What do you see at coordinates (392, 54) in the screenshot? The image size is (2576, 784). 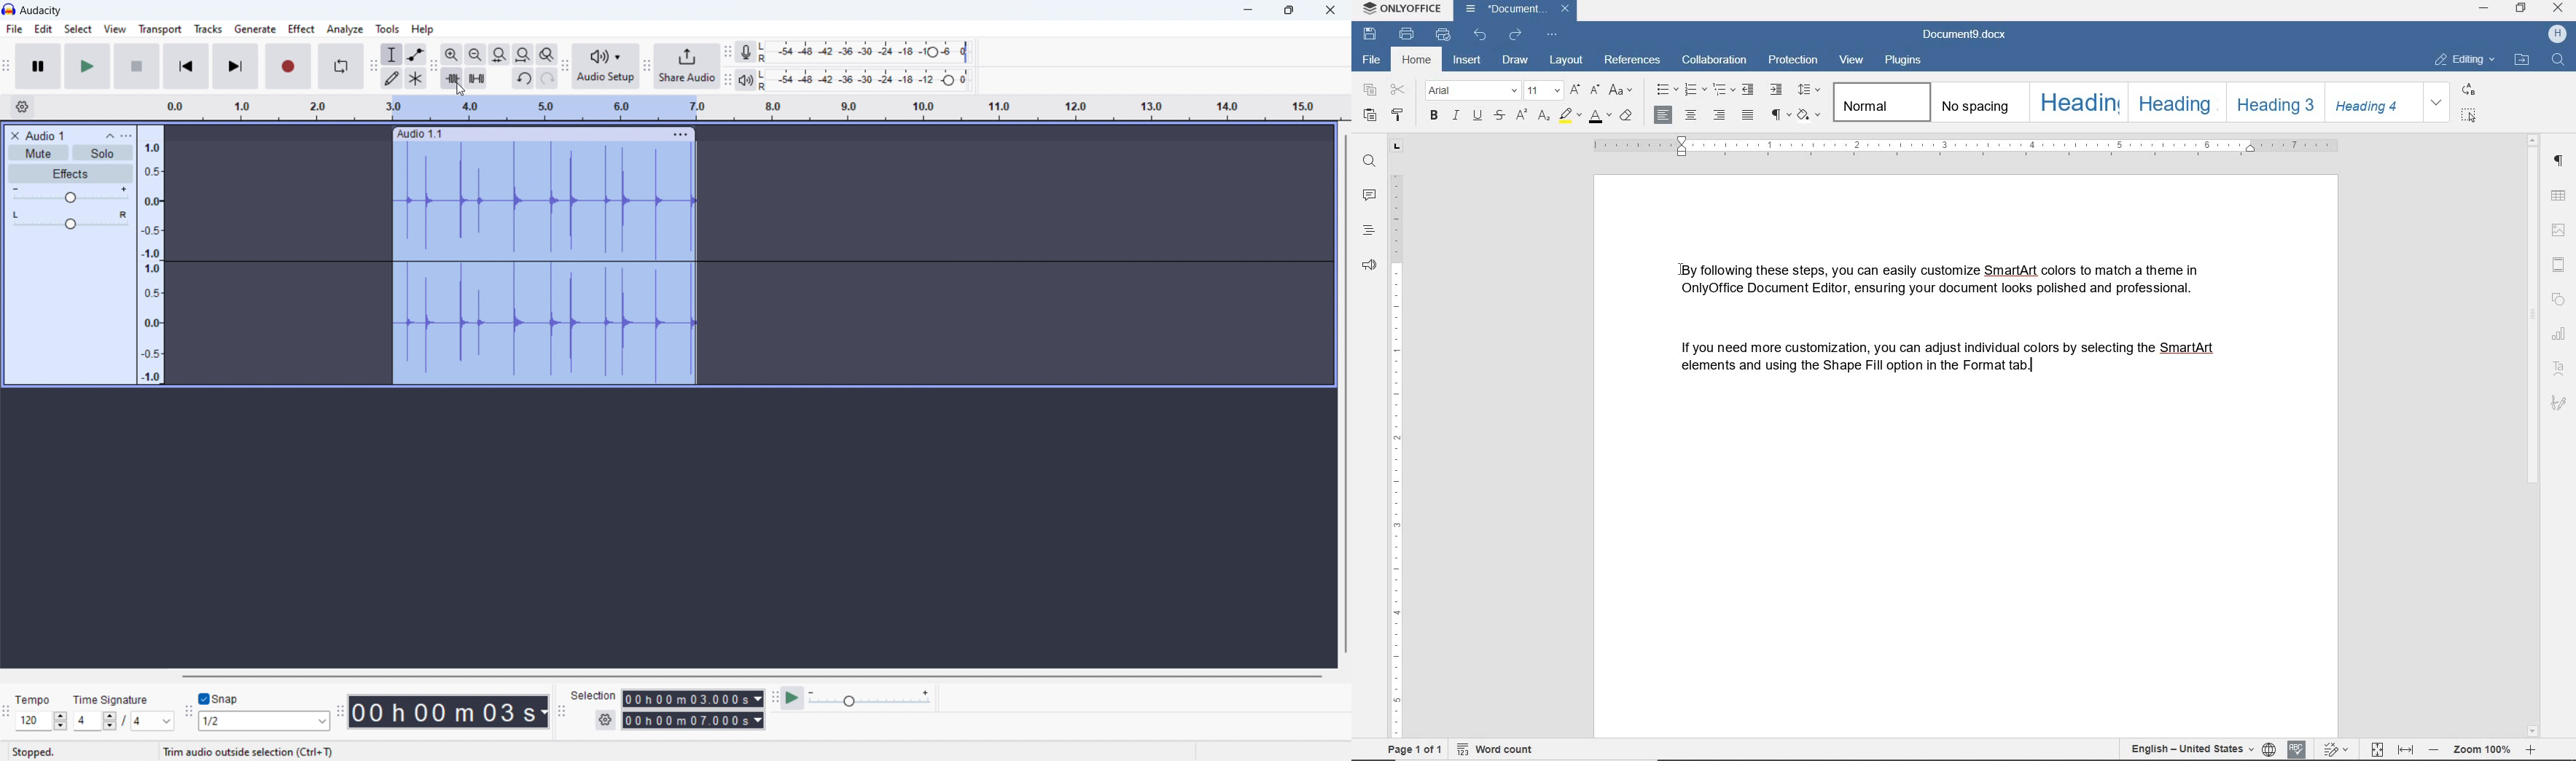 I see `selection tool` at bounding box center [392, 54].